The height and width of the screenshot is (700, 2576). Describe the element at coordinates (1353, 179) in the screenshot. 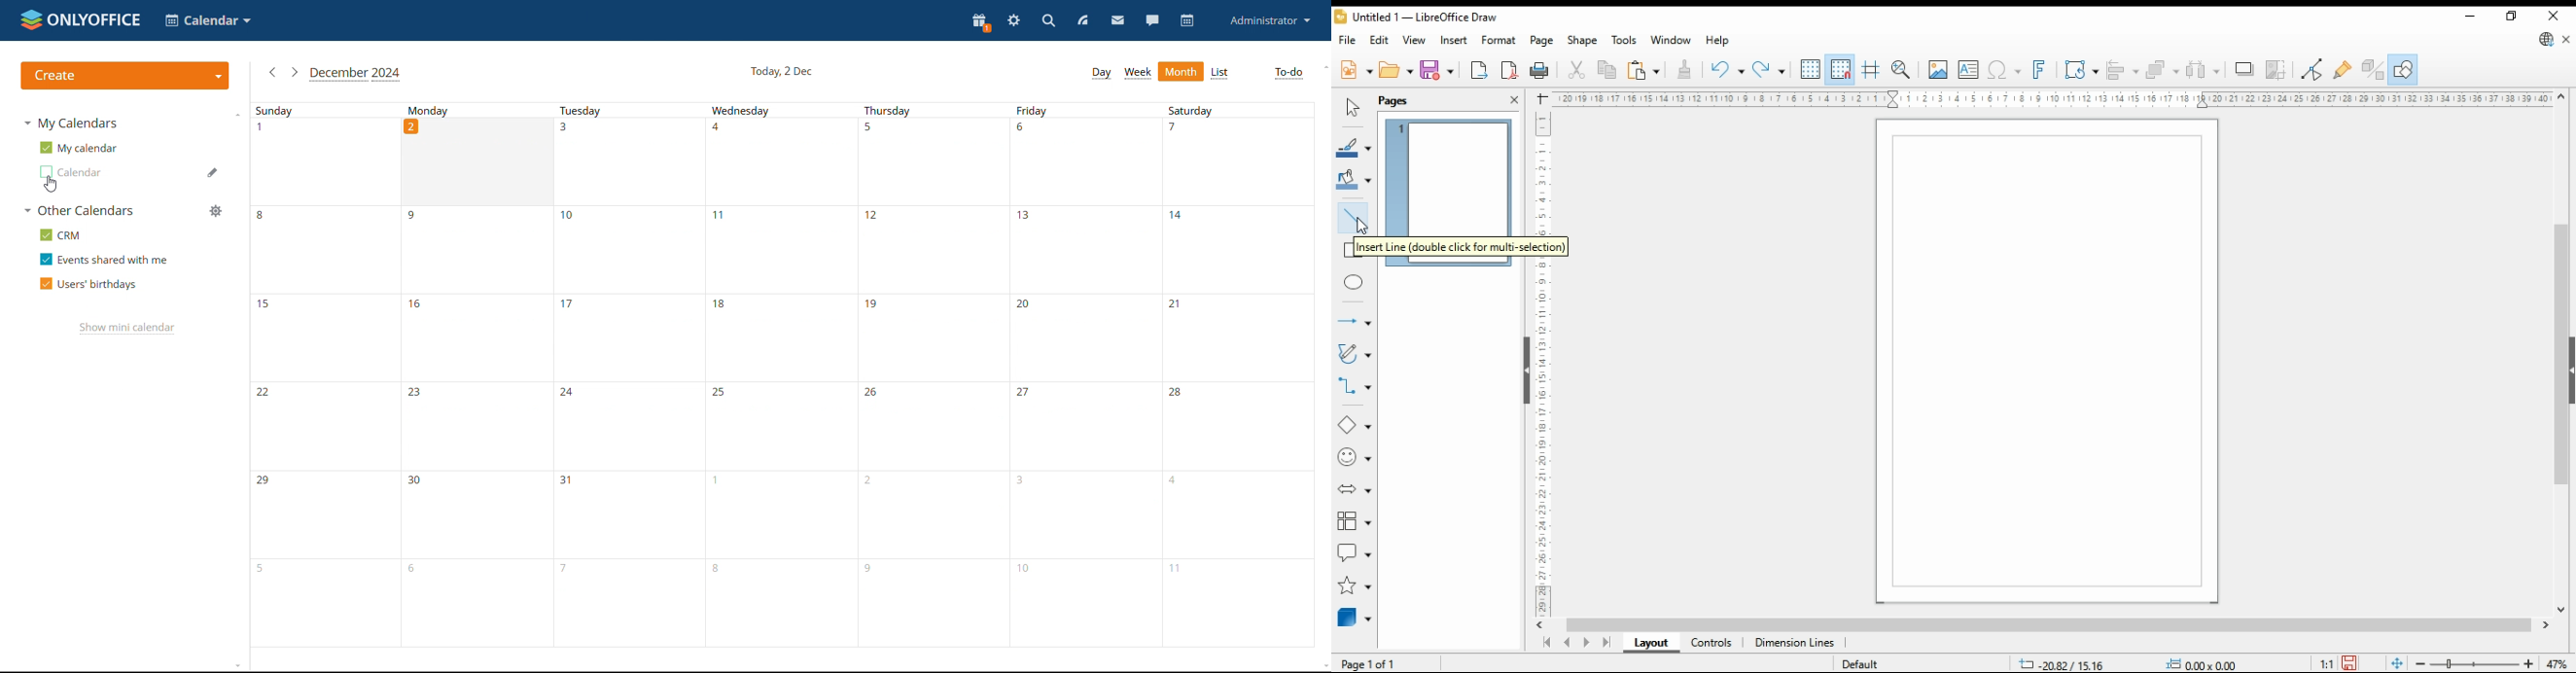

I see `fill color` at that location.